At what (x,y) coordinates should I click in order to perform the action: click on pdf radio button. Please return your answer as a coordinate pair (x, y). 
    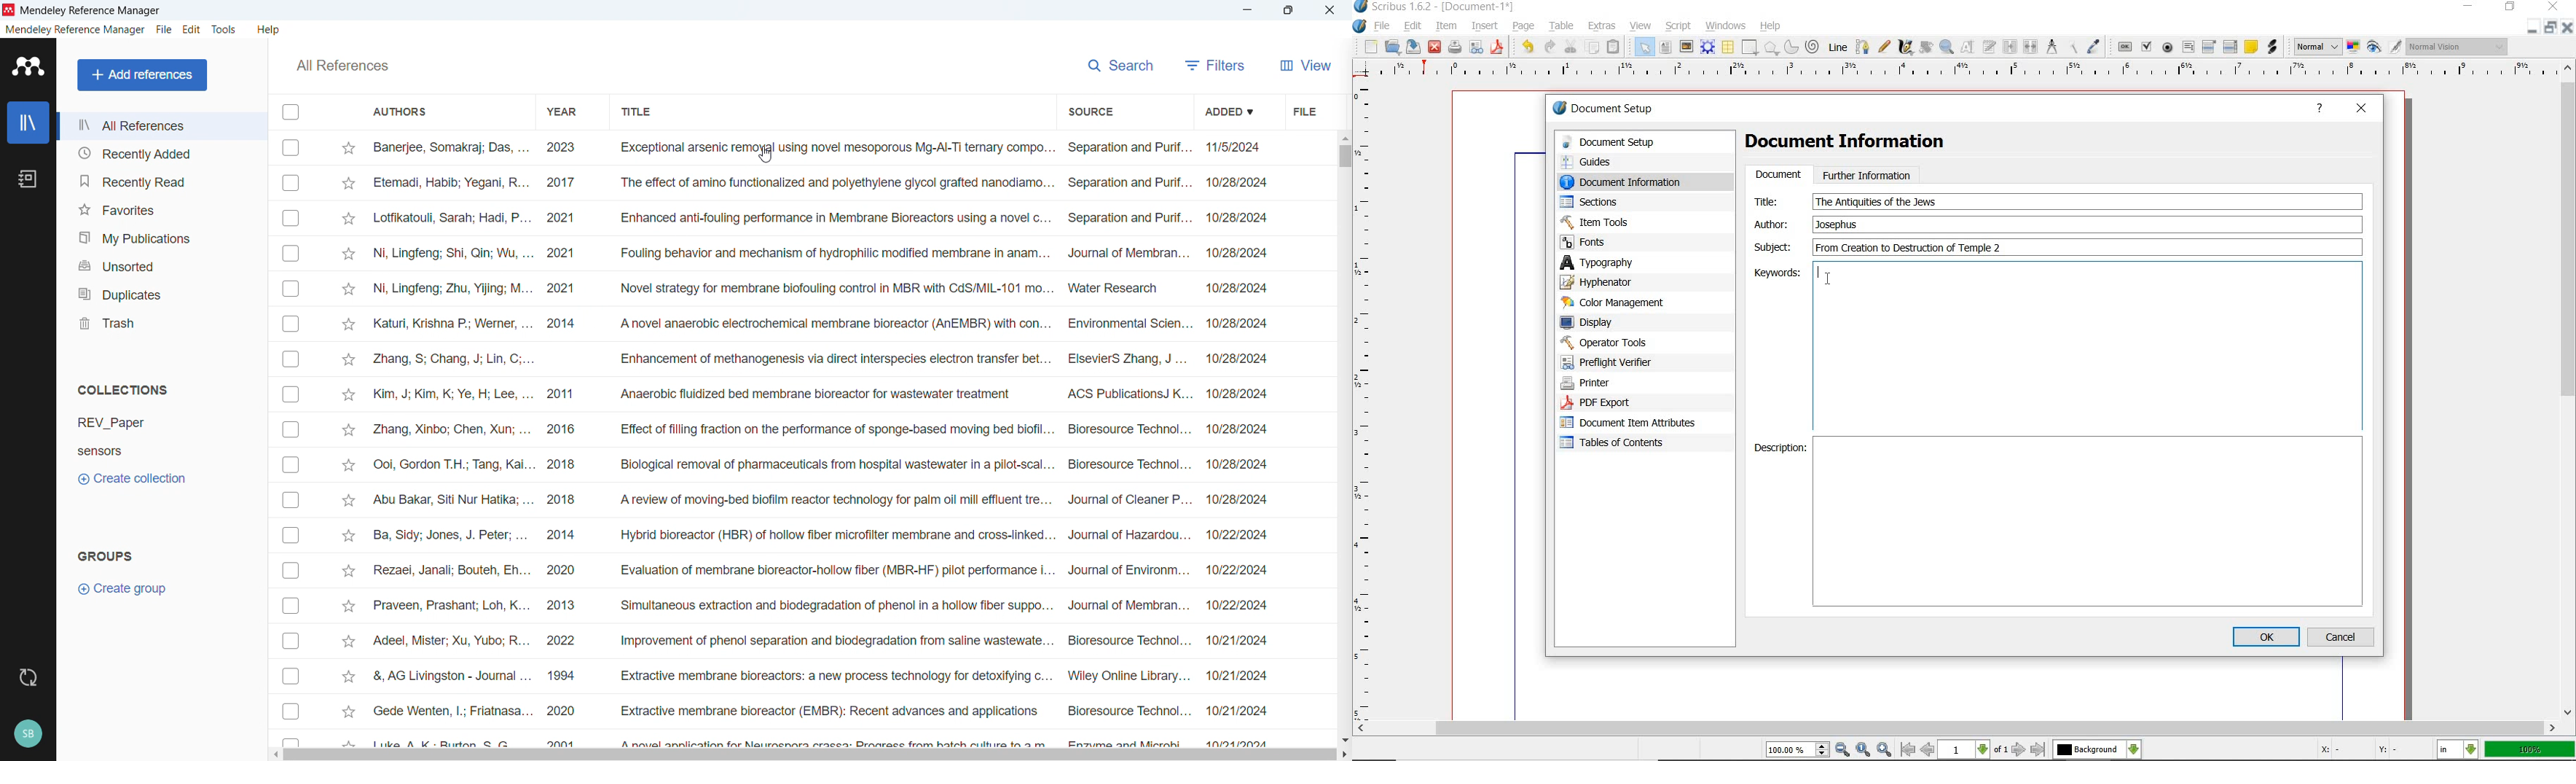
    Looking at the image, I should click on (2168, 47).